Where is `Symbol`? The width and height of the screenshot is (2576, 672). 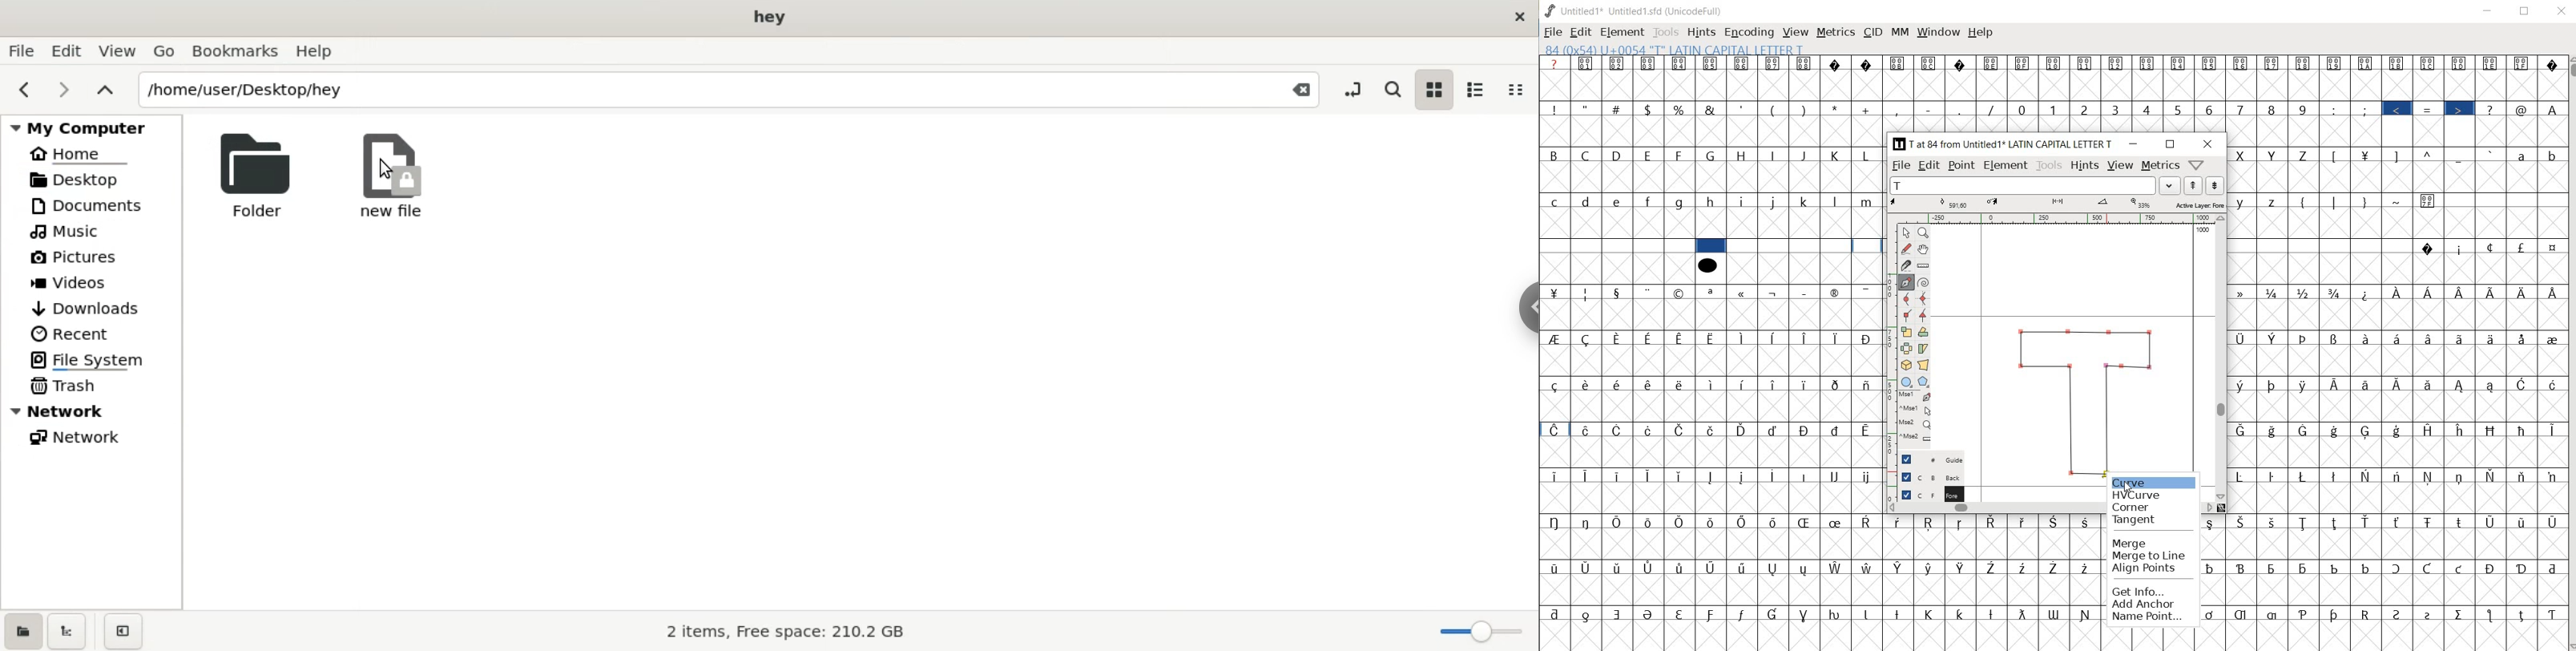
Symbol is located at coordinates (2551, 338).